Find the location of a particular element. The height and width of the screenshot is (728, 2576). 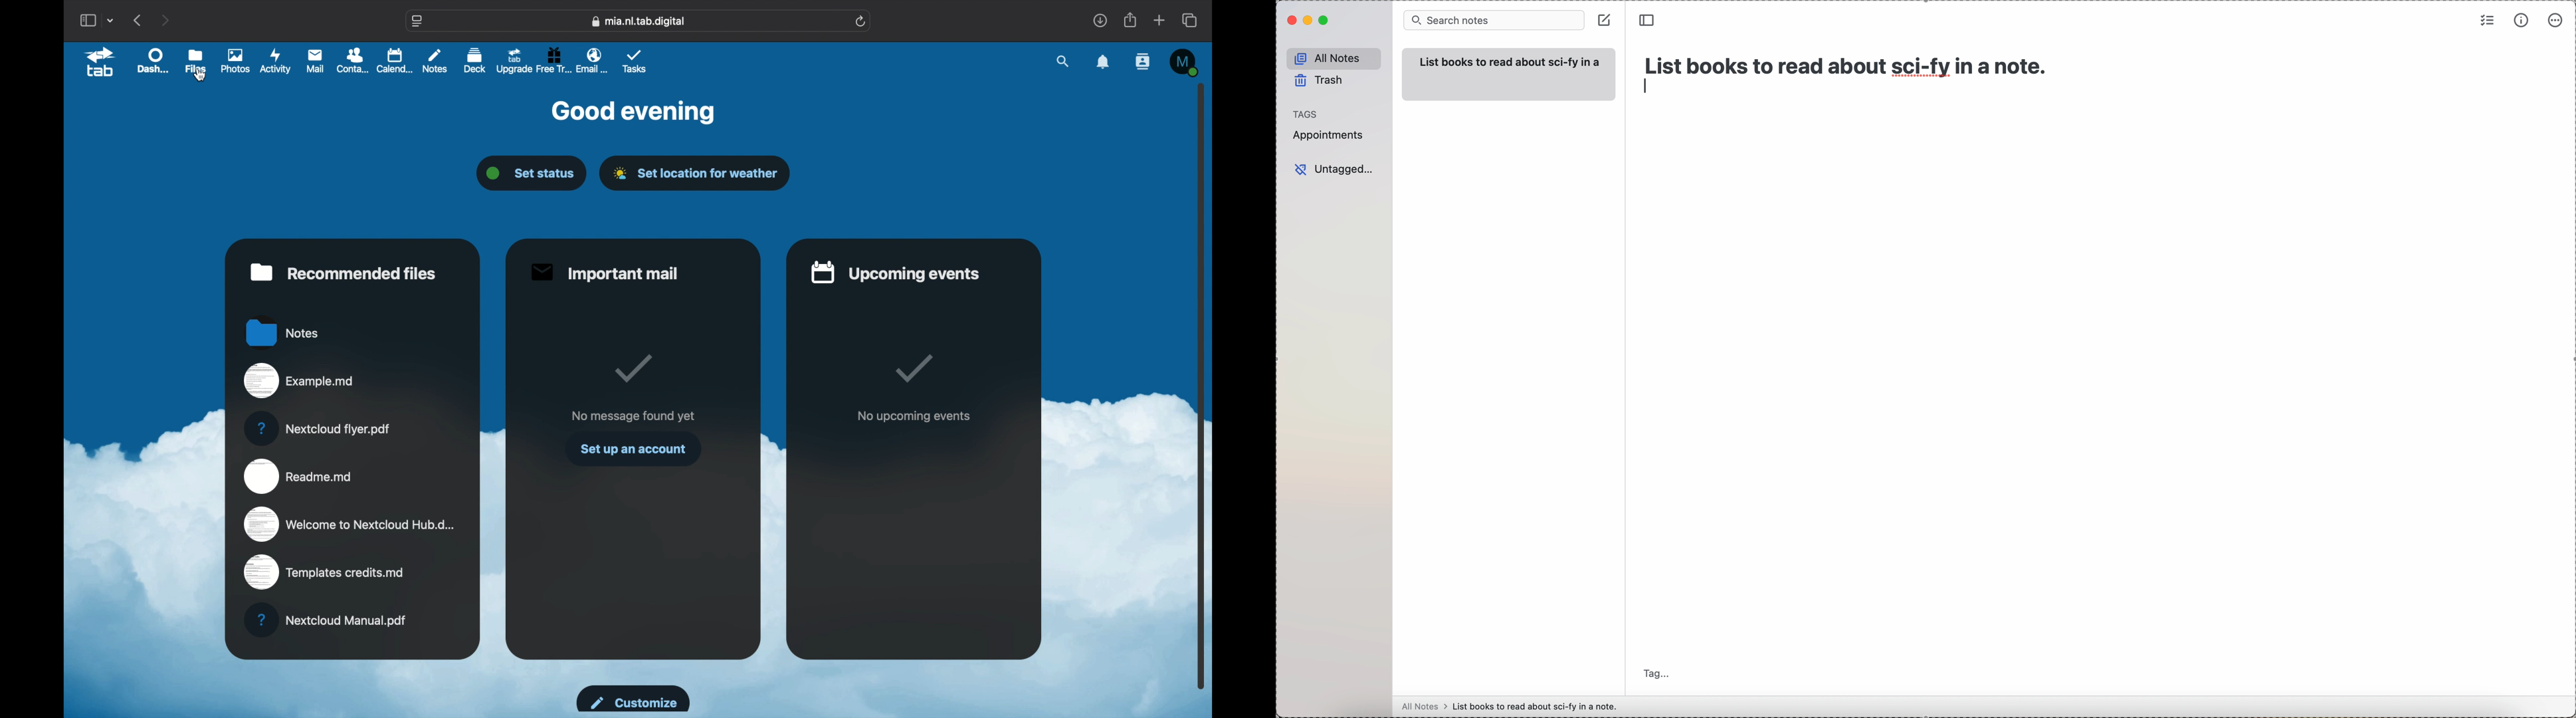

M is located at coordinates (1185, 62).